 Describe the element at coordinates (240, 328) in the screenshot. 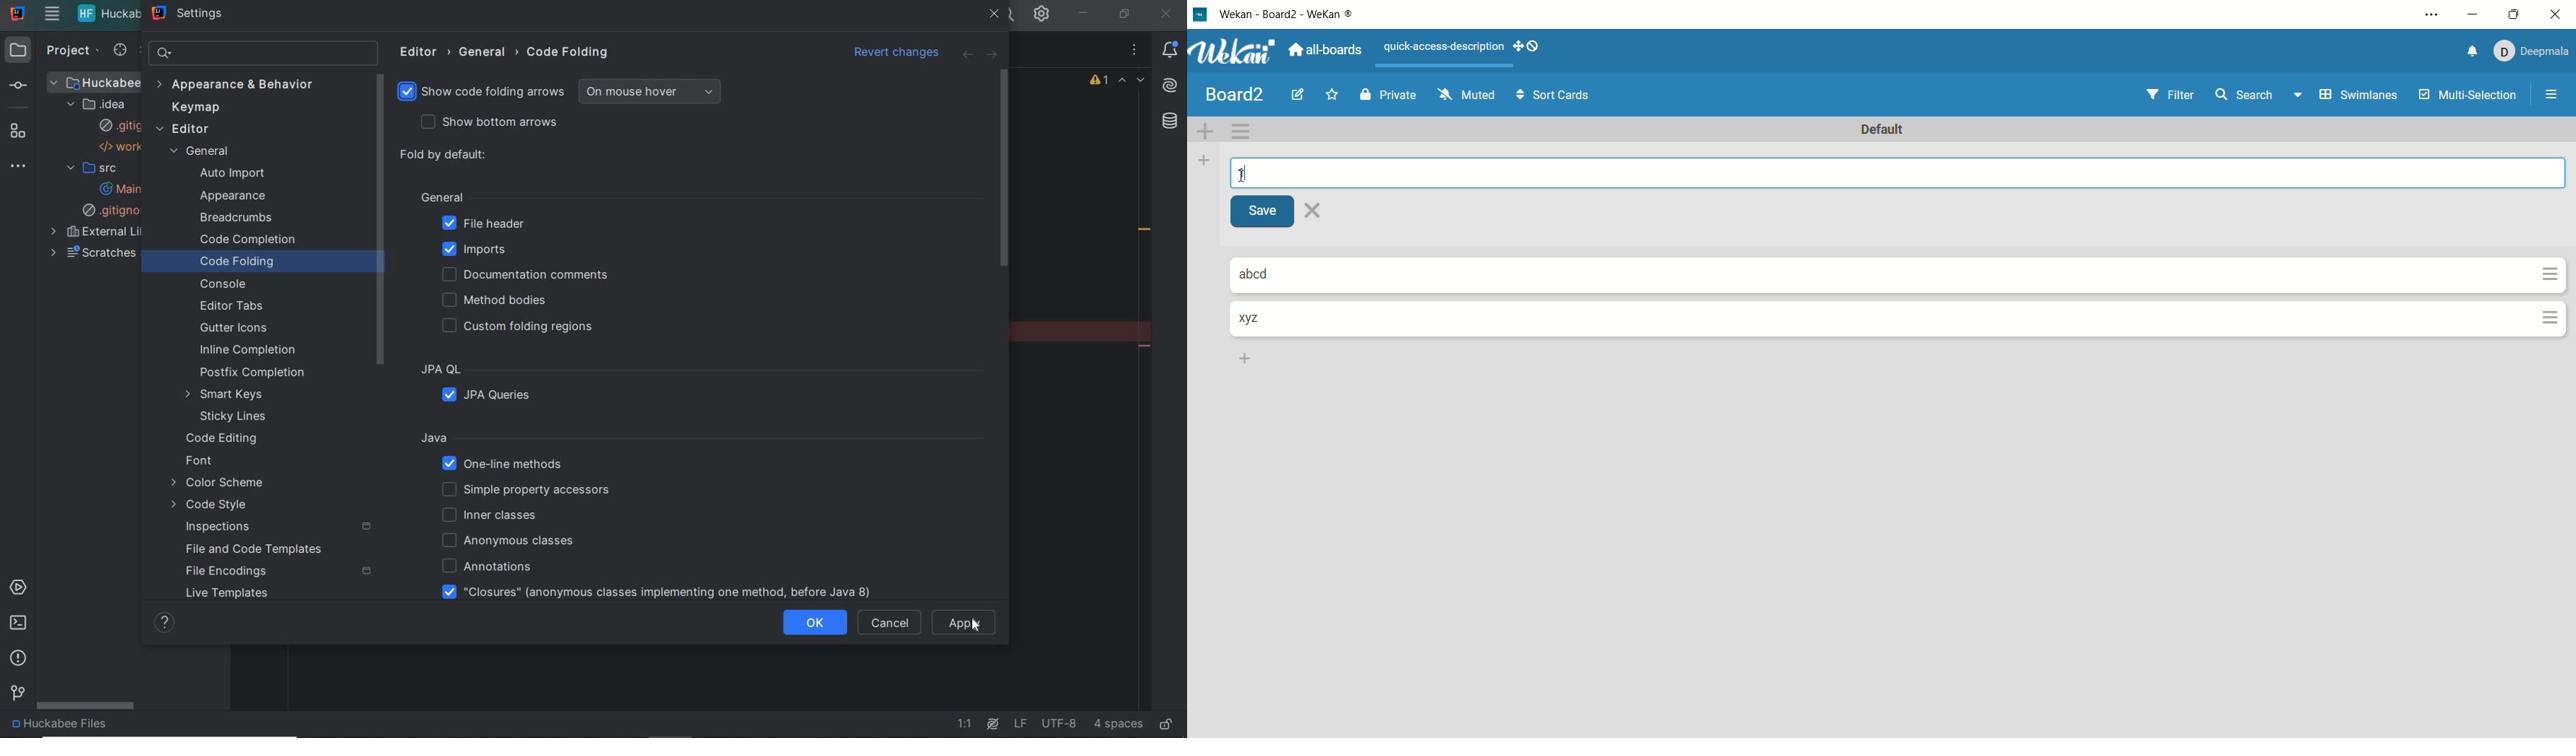

I see `gutter icons` at that location.